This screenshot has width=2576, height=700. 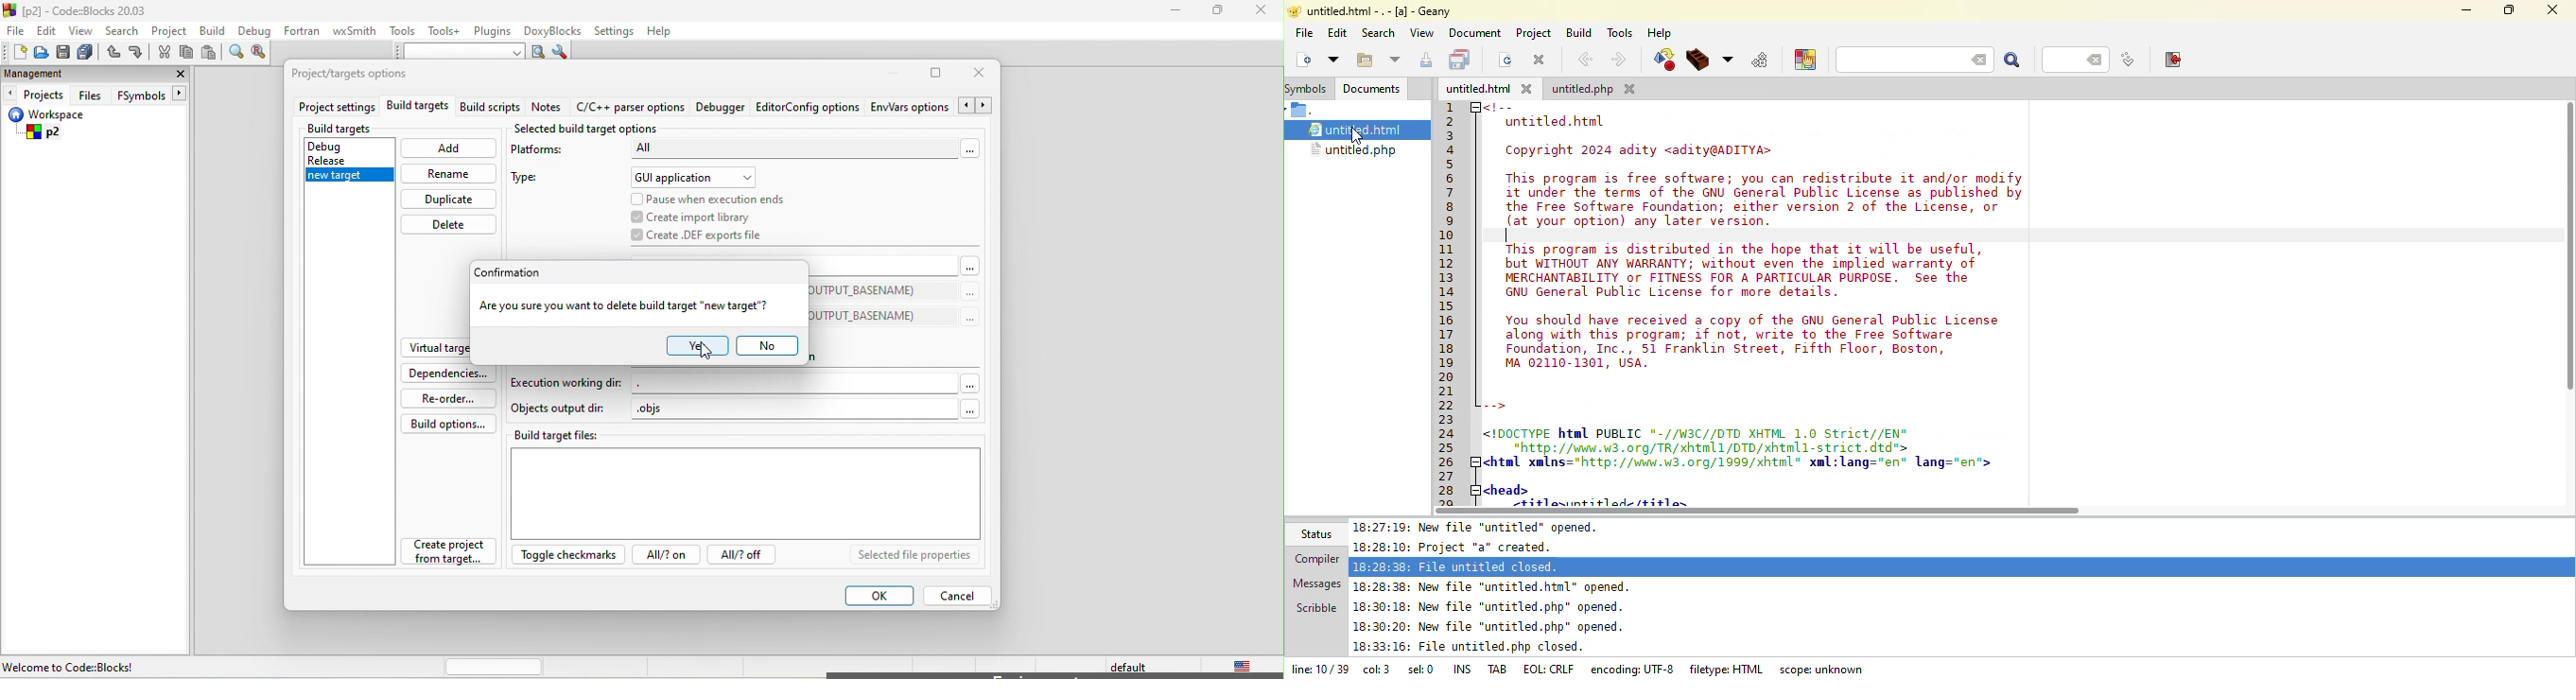 I want to click on plugins, so click(x=494, y=32).